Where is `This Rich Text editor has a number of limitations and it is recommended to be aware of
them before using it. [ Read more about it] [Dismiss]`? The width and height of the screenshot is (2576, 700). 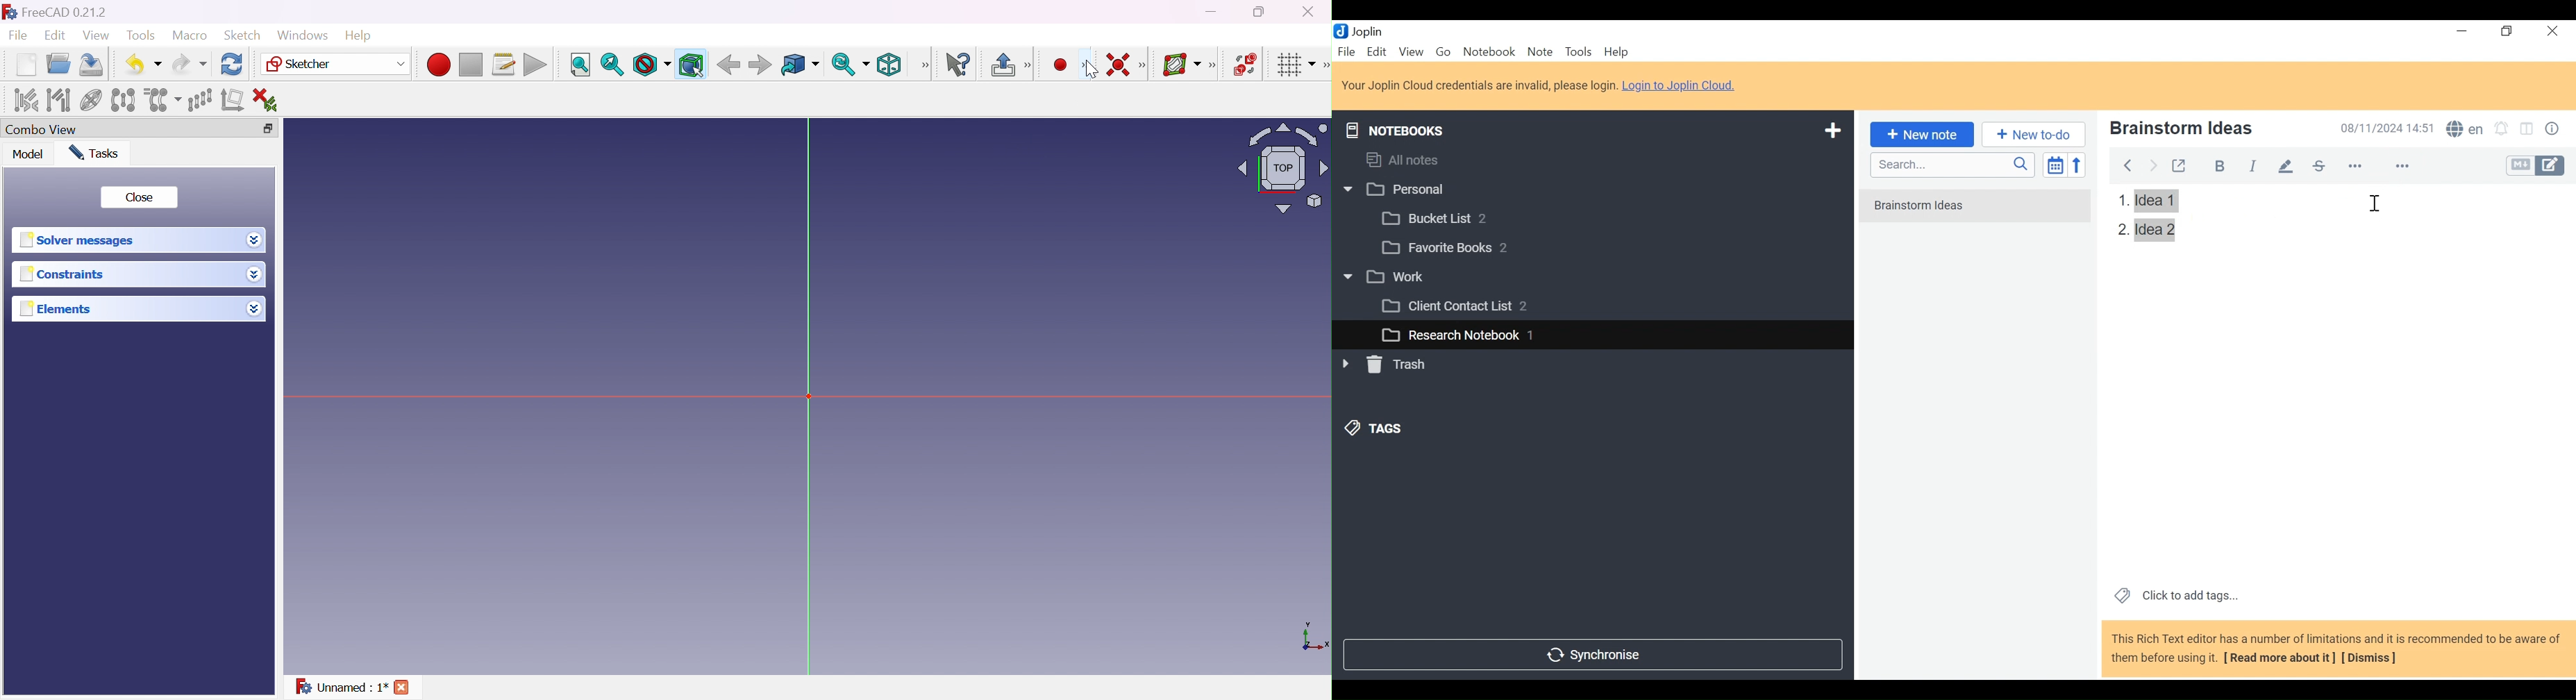
This Rich Text editor has a number of limitations and it is recommended to be aware of
them before using it. [ Read more about it] [Dismiss] is located at coordinates (2336, 648).